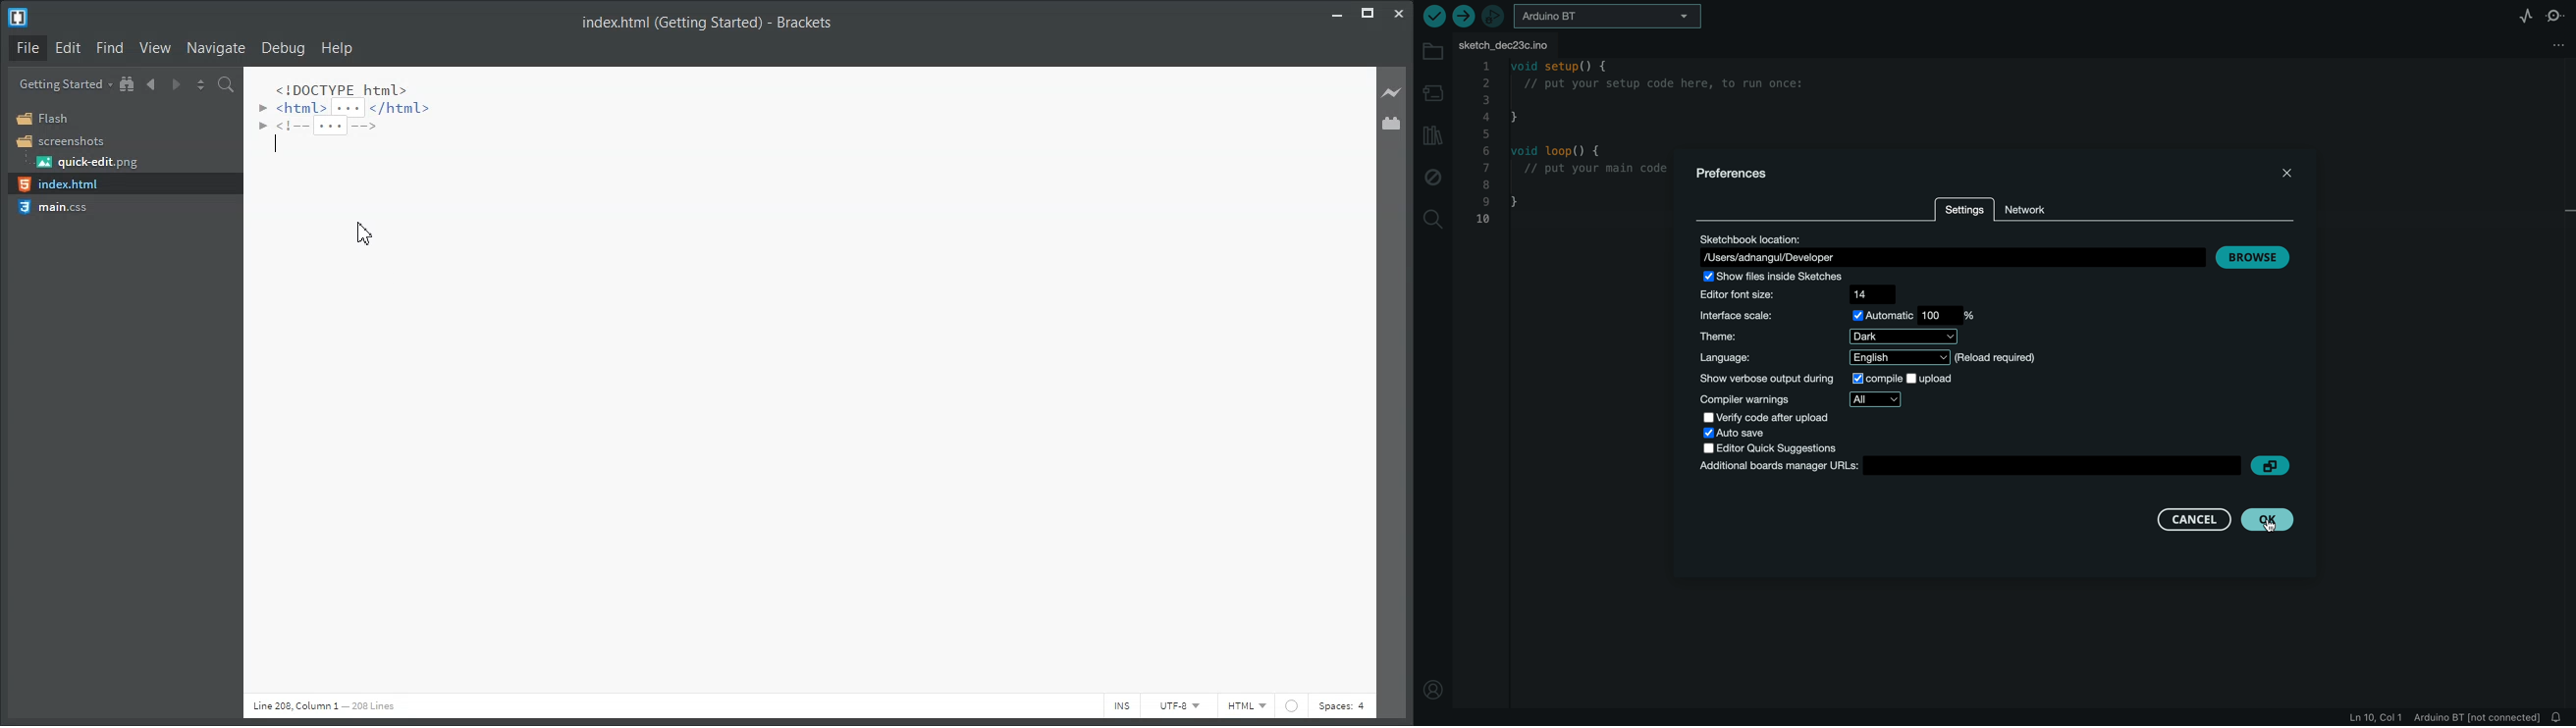 This screenshot has width=2576, height=728. Describe the element at coordinates (1182, 705) in the screenshot. I see `UTF-8` at that location.